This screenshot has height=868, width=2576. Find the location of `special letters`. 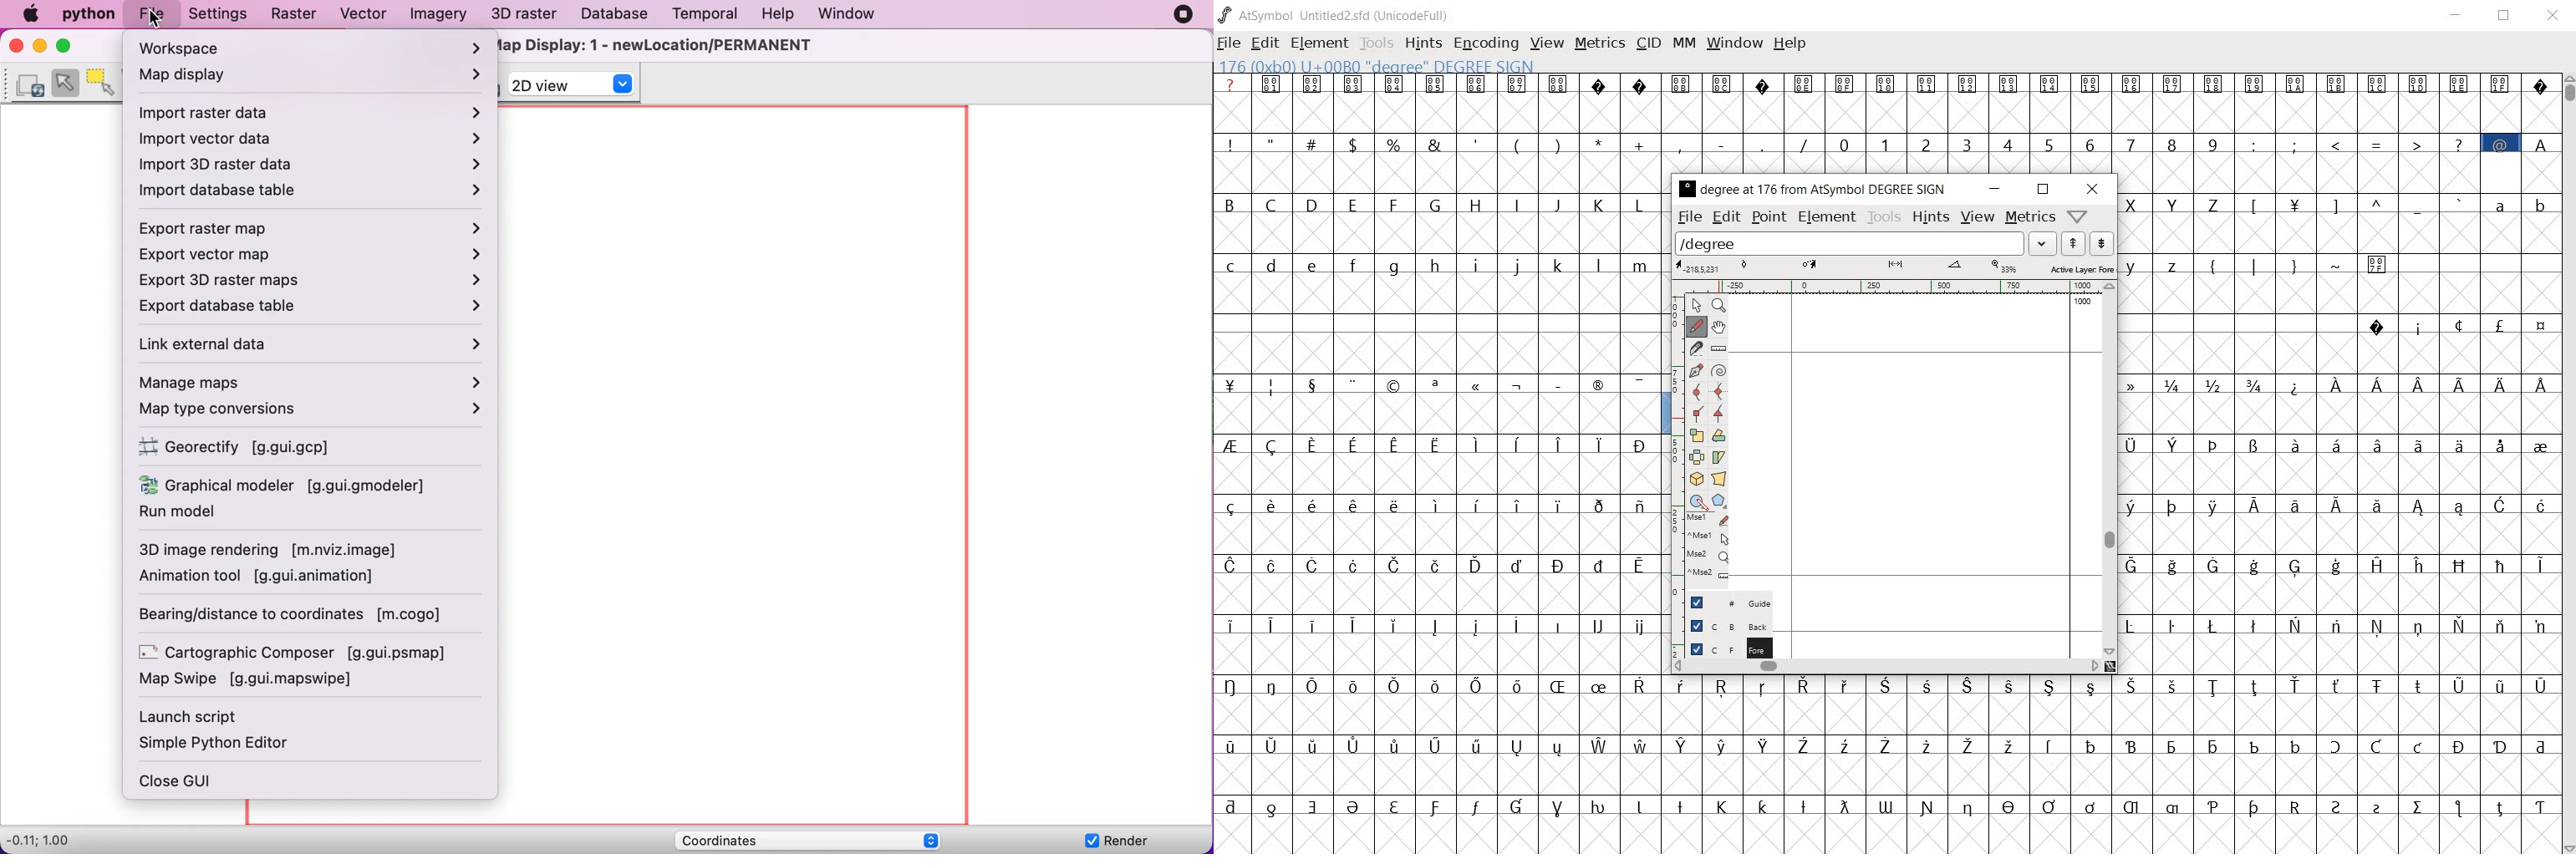

special letters is located at coordinates (2339, 623).